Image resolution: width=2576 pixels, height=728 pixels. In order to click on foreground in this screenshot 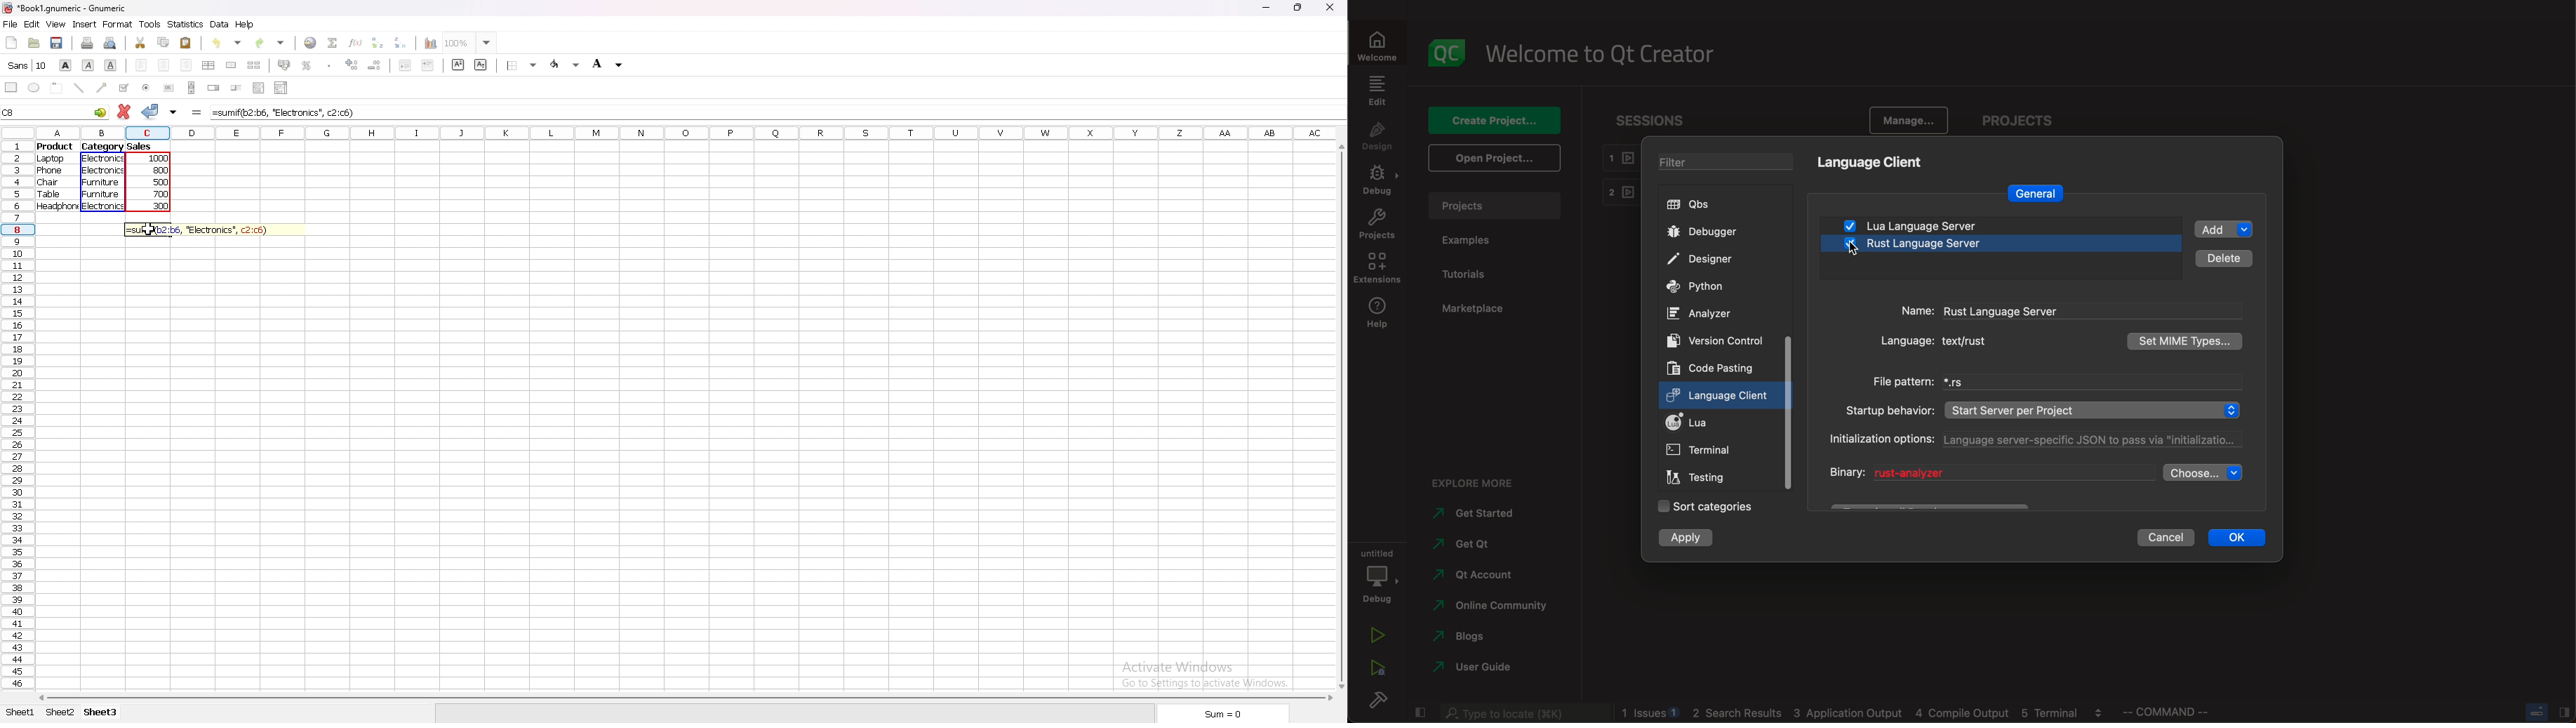, I will do `click(567, 65)`.